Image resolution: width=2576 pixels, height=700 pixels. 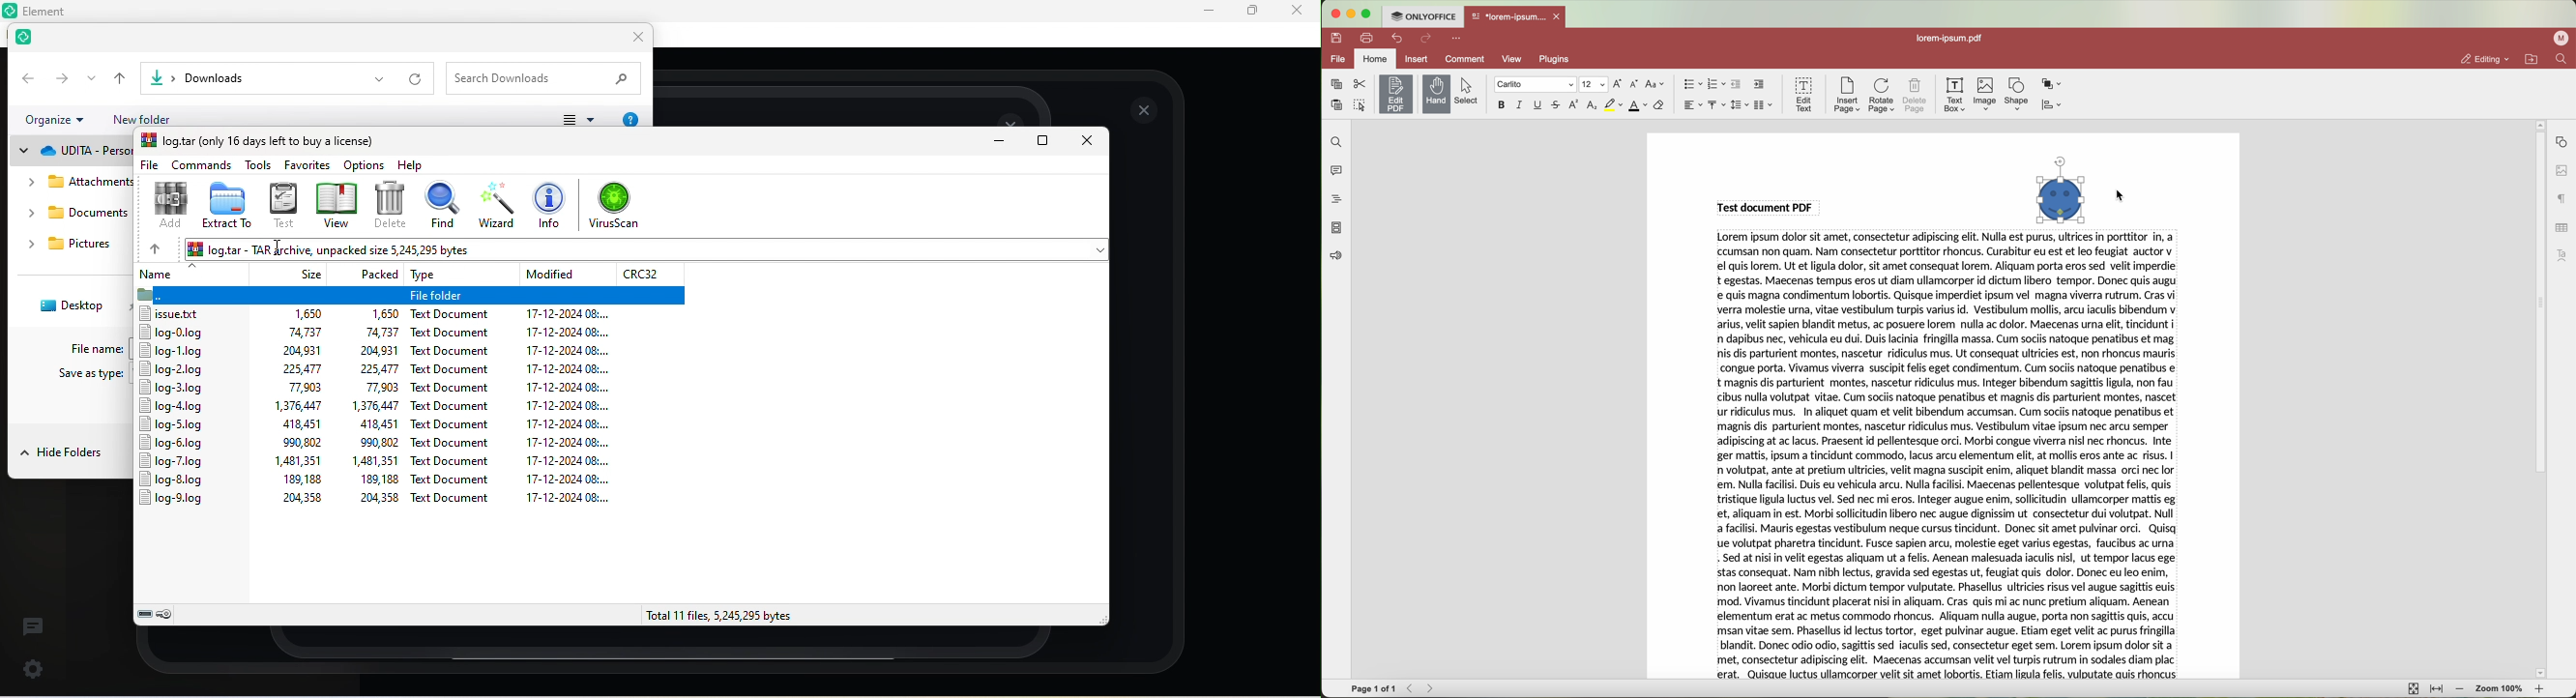 I want to click on 1,376,447, so click(x=376, y=405).